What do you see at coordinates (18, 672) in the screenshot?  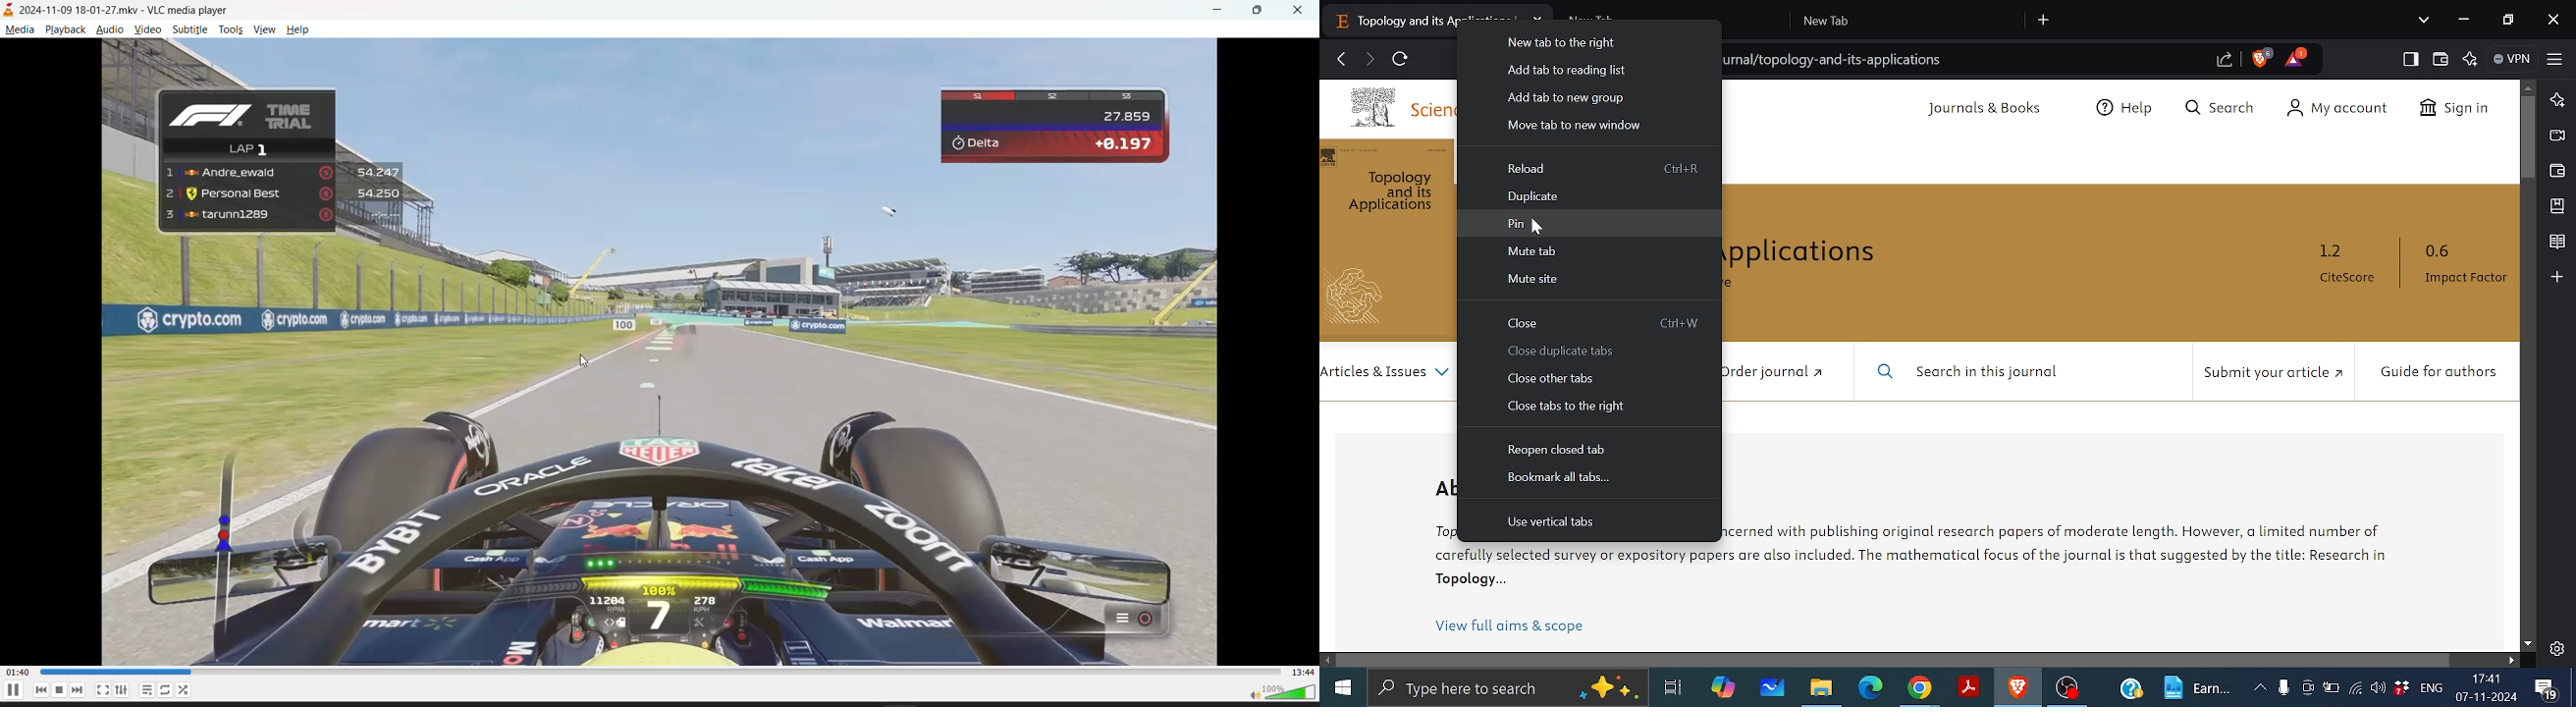 I see `current track time` at bounding box center [18, 672].